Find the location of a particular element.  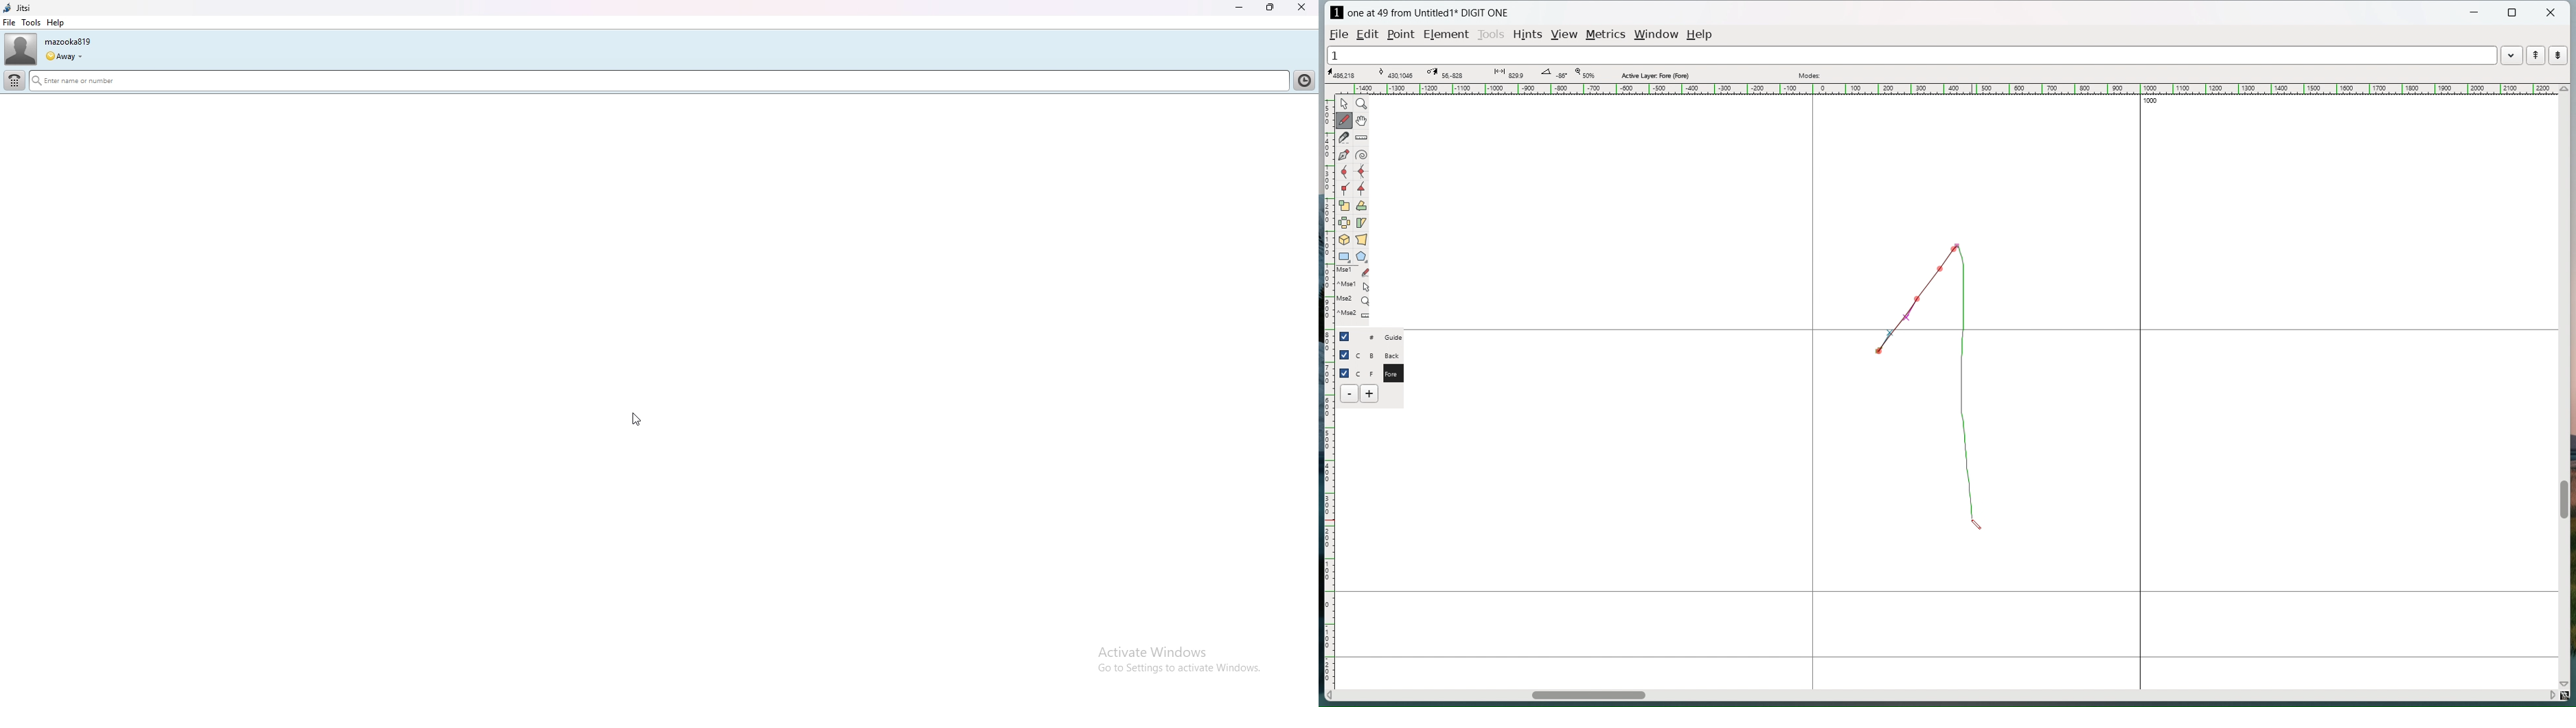

scroll by hand is located at coordinates (1363, 120).